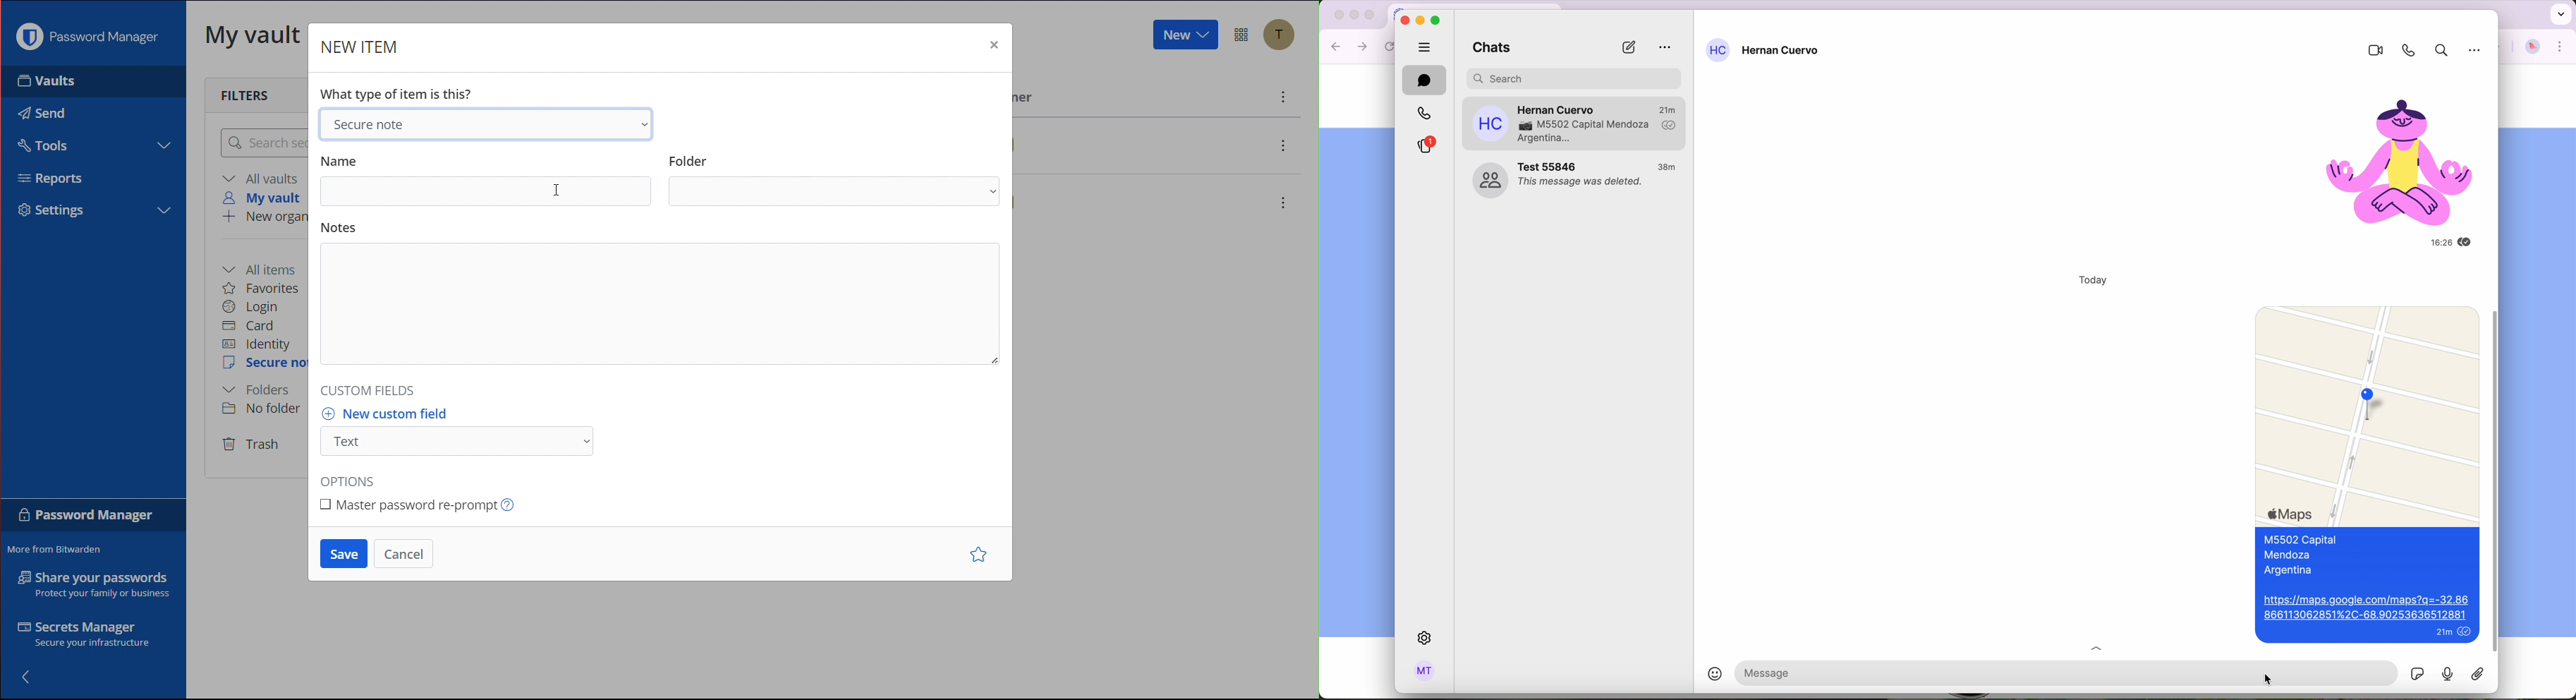 This screenshot has width=2576, height=700. Describe the element at coordinates (341, 553) in the screenshot. I see `Save` at that location.